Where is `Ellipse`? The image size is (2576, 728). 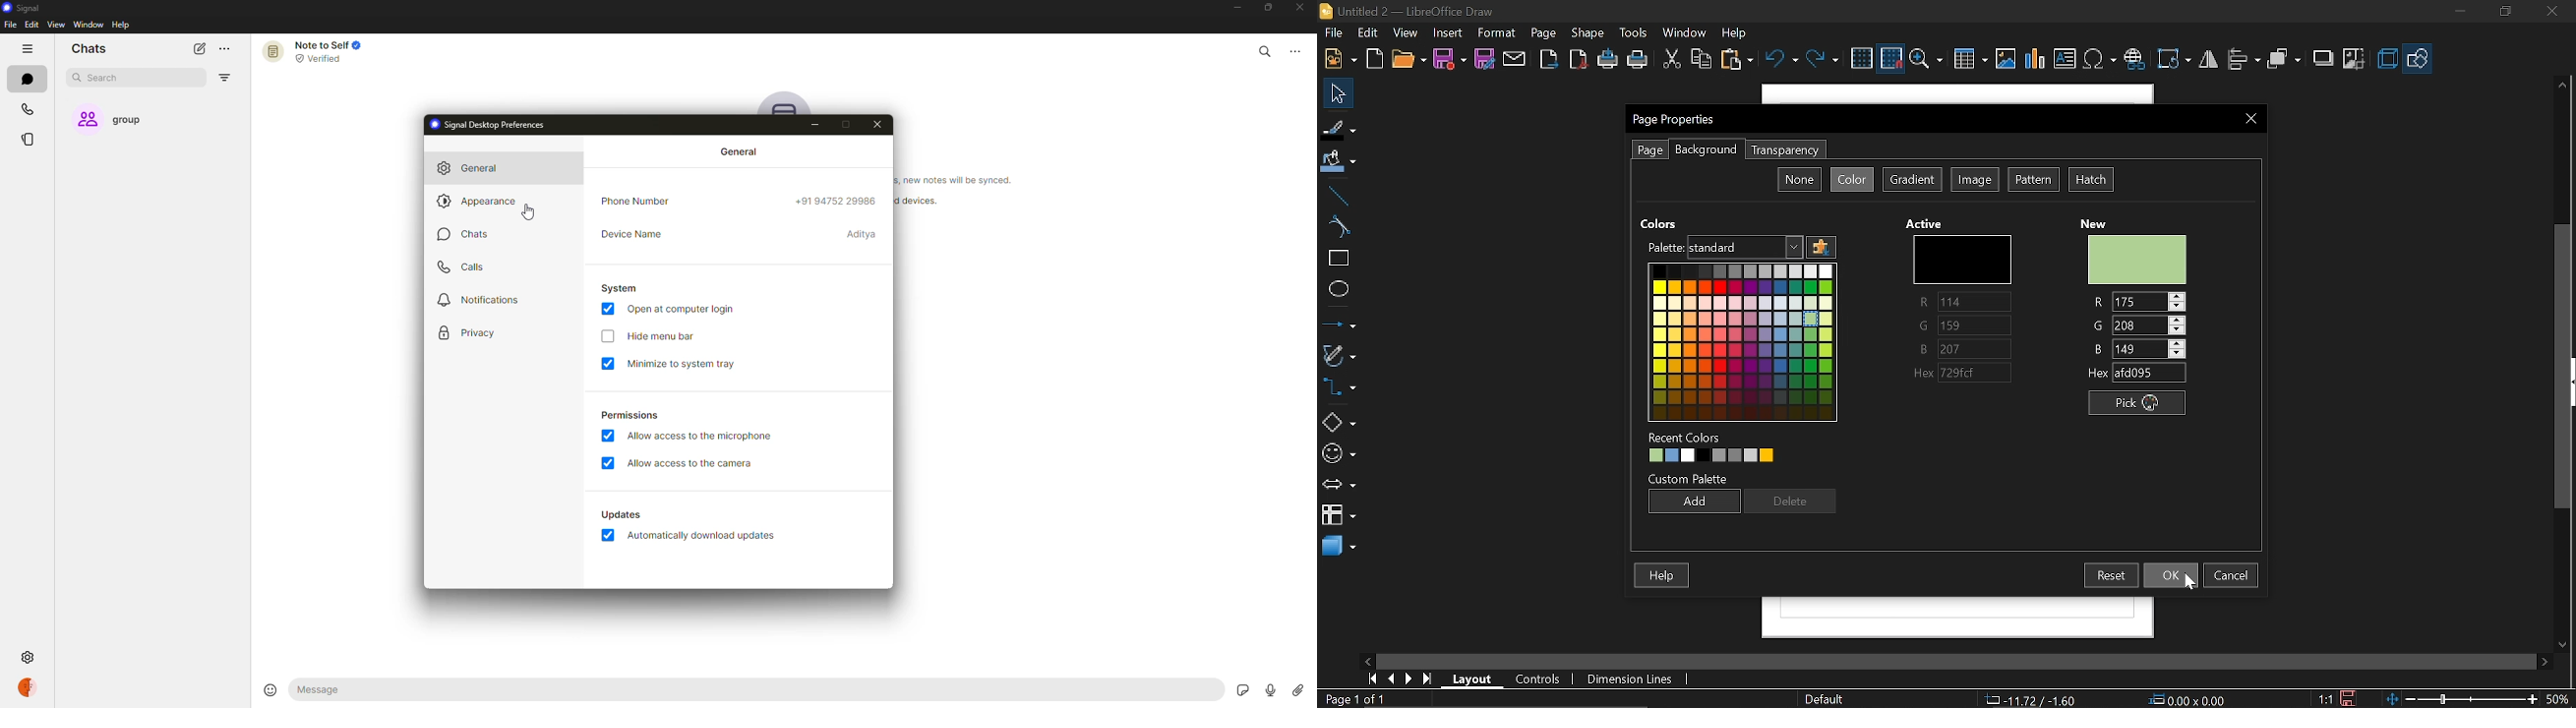
Ellipse is located at coordinates (1337, 292).